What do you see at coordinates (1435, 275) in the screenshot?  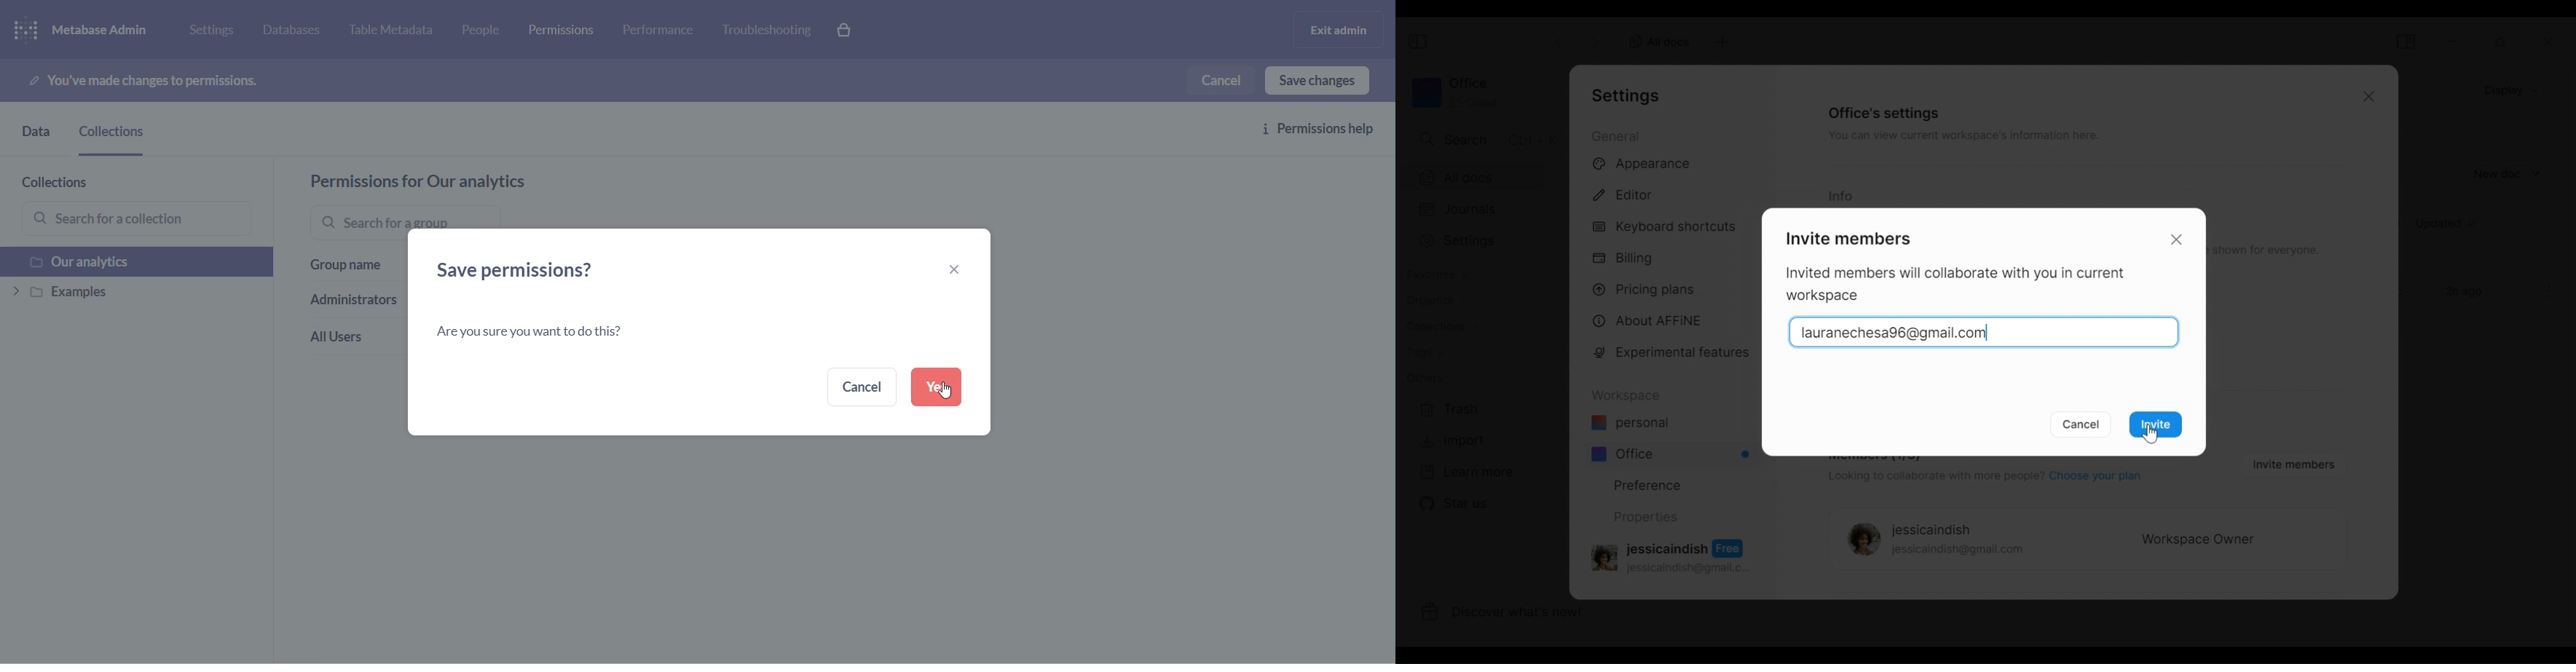 I see `Favorites` at bounding box center [1435, 275].